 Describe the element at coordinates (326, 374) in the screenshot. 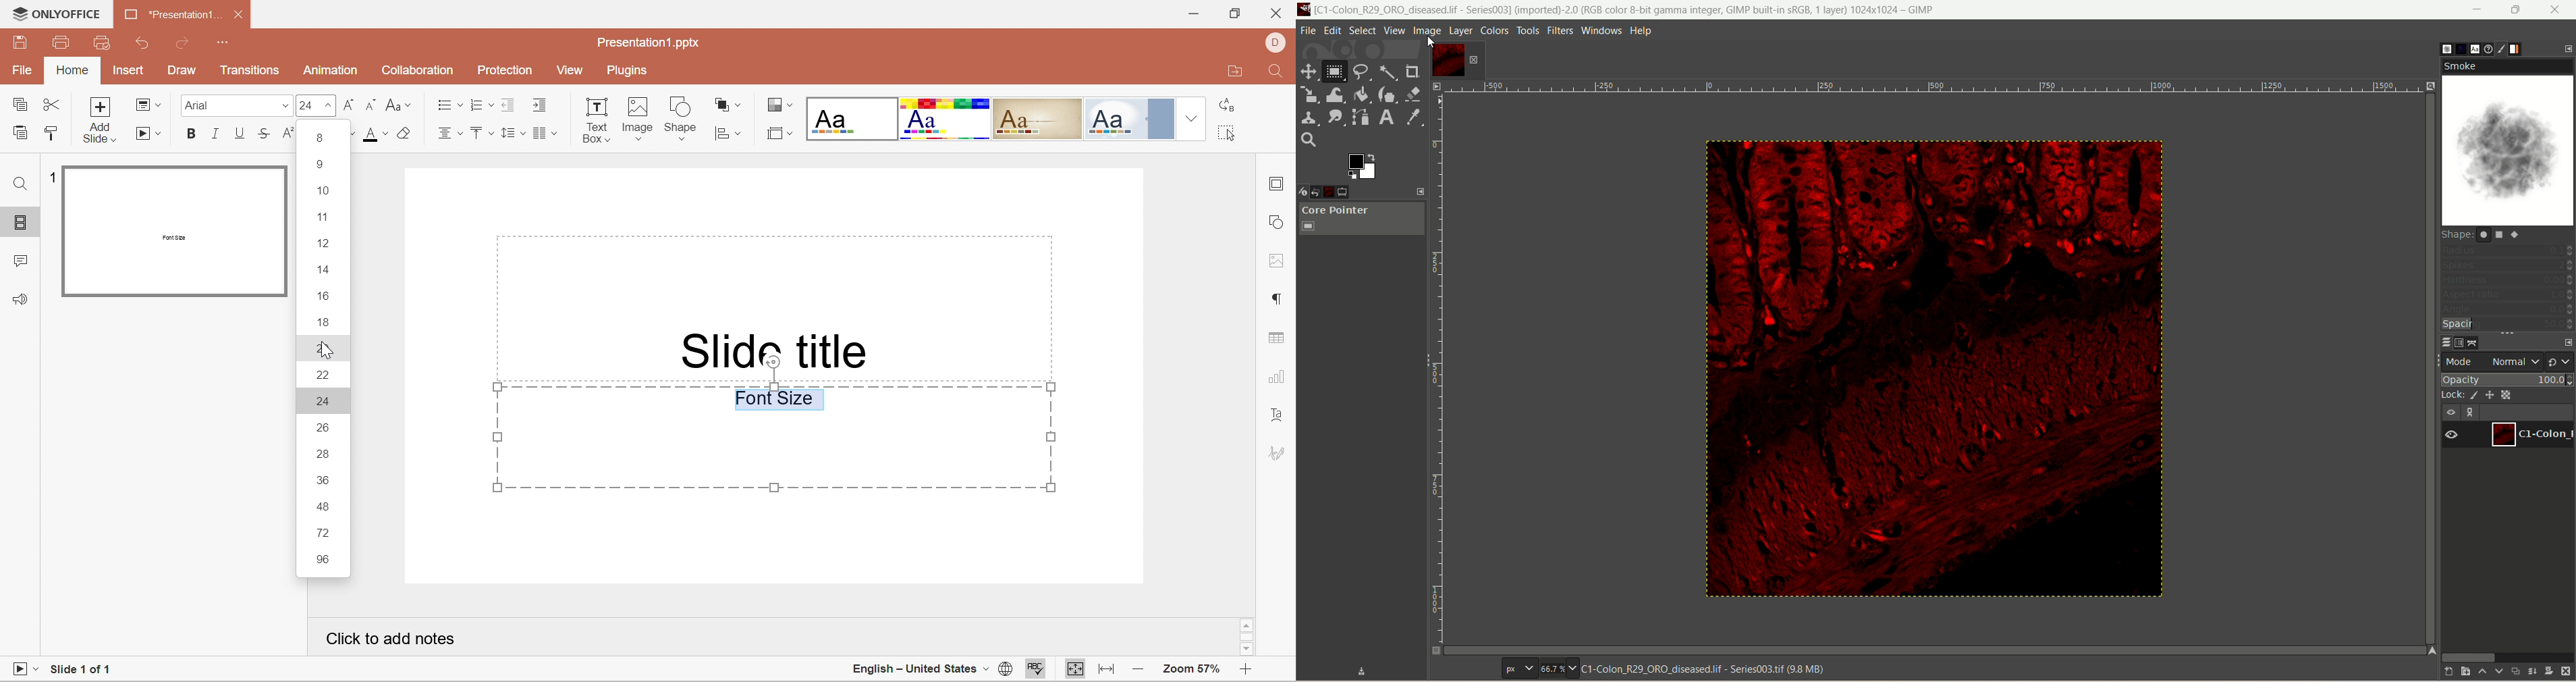

I see `22` at that location.